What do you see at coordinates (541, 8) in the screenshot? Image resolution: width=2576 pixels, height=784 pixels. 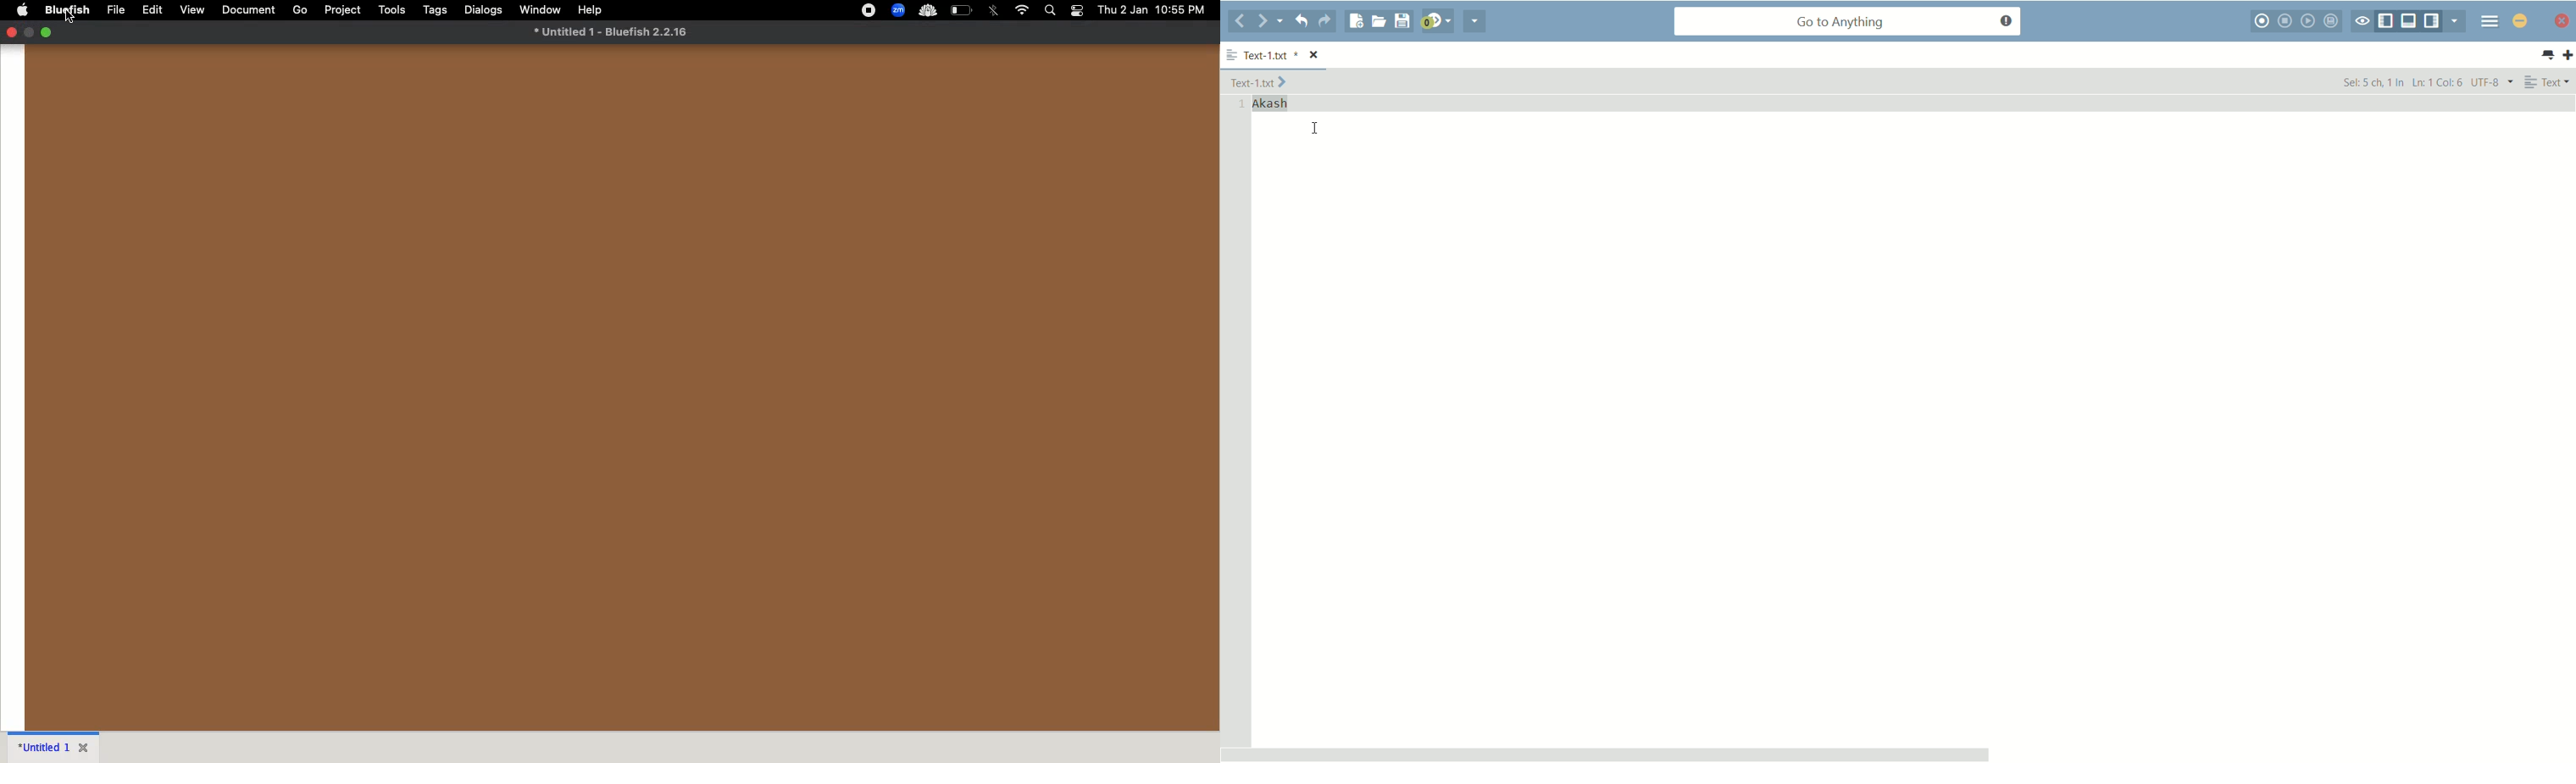 I see `window` at bounding box center [541, 8].